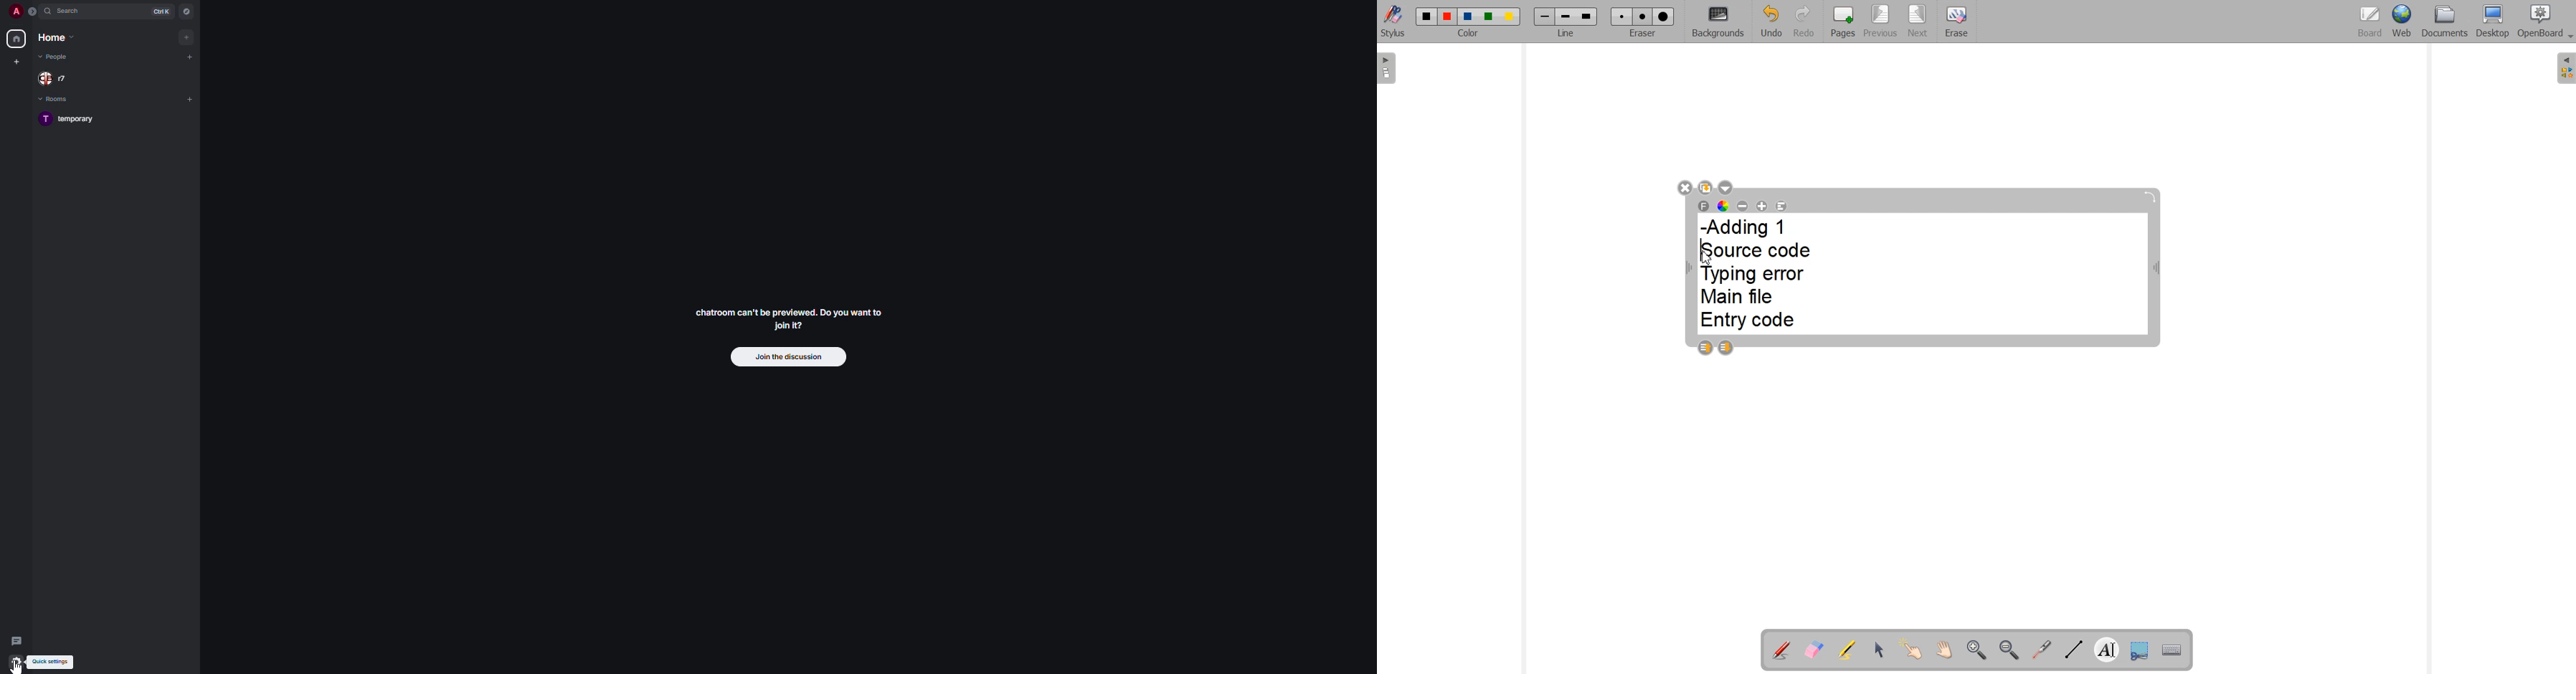 The height and width of the screenshot is (700, 2576). What do you see at coordinates (785, 357) in the screenshot?
I see `join discussion` at bounding box center [785, 357].